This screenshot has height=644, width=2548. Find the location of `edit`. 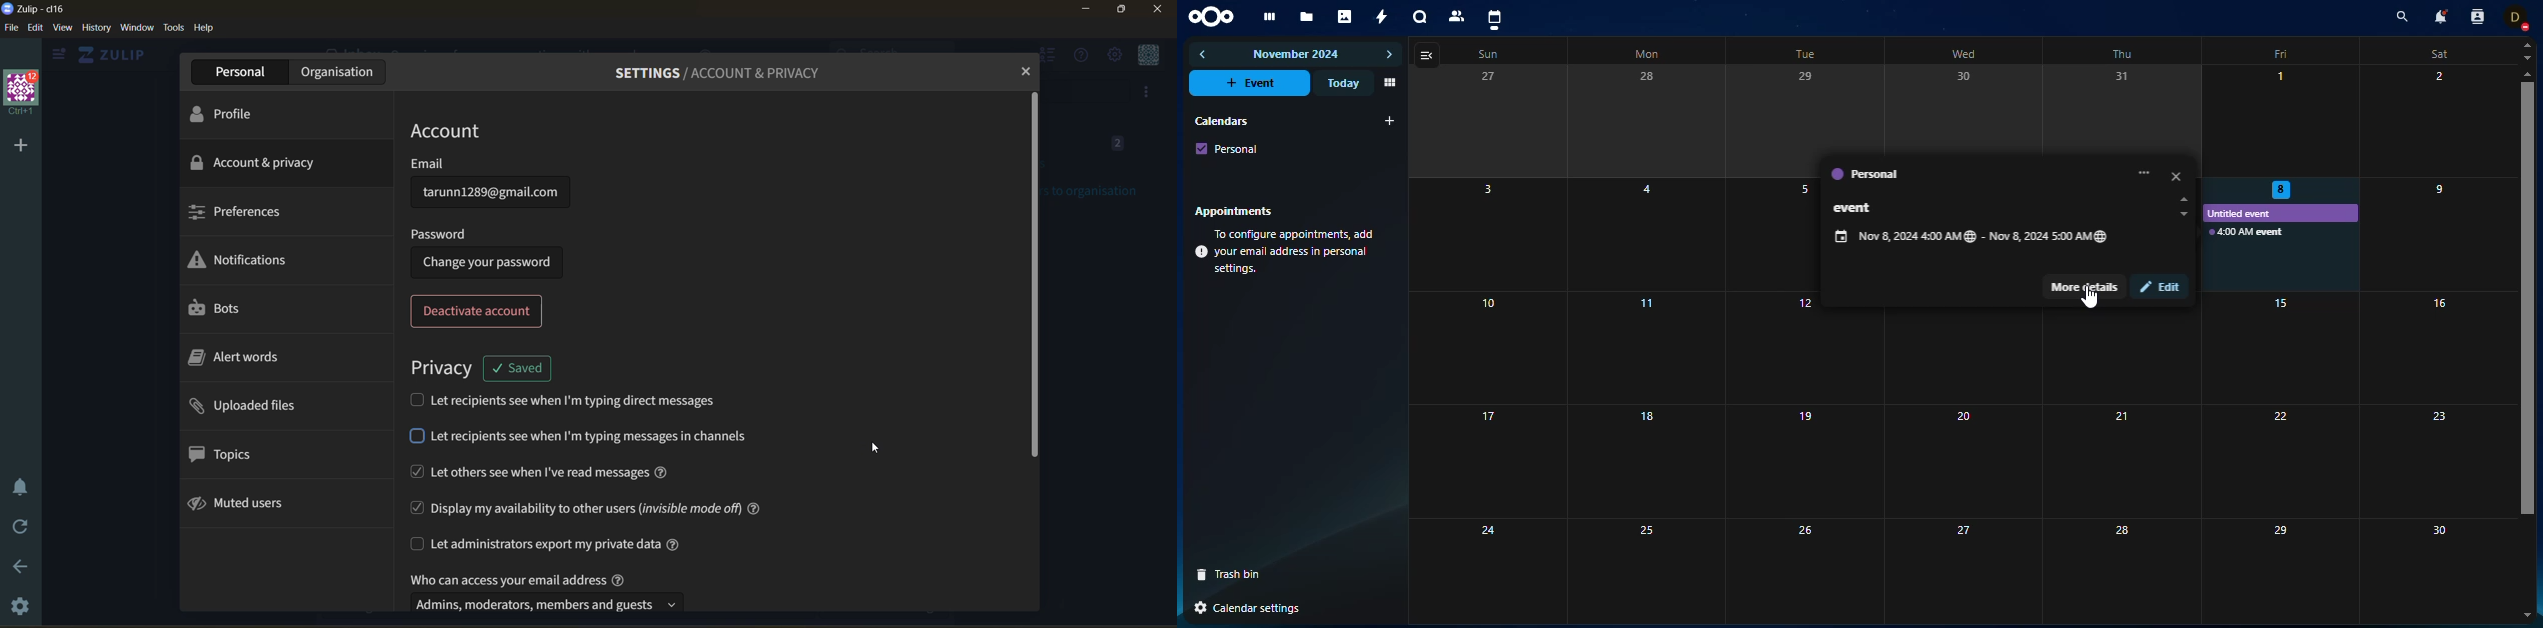

edit is located at coordinates (2164, 288).